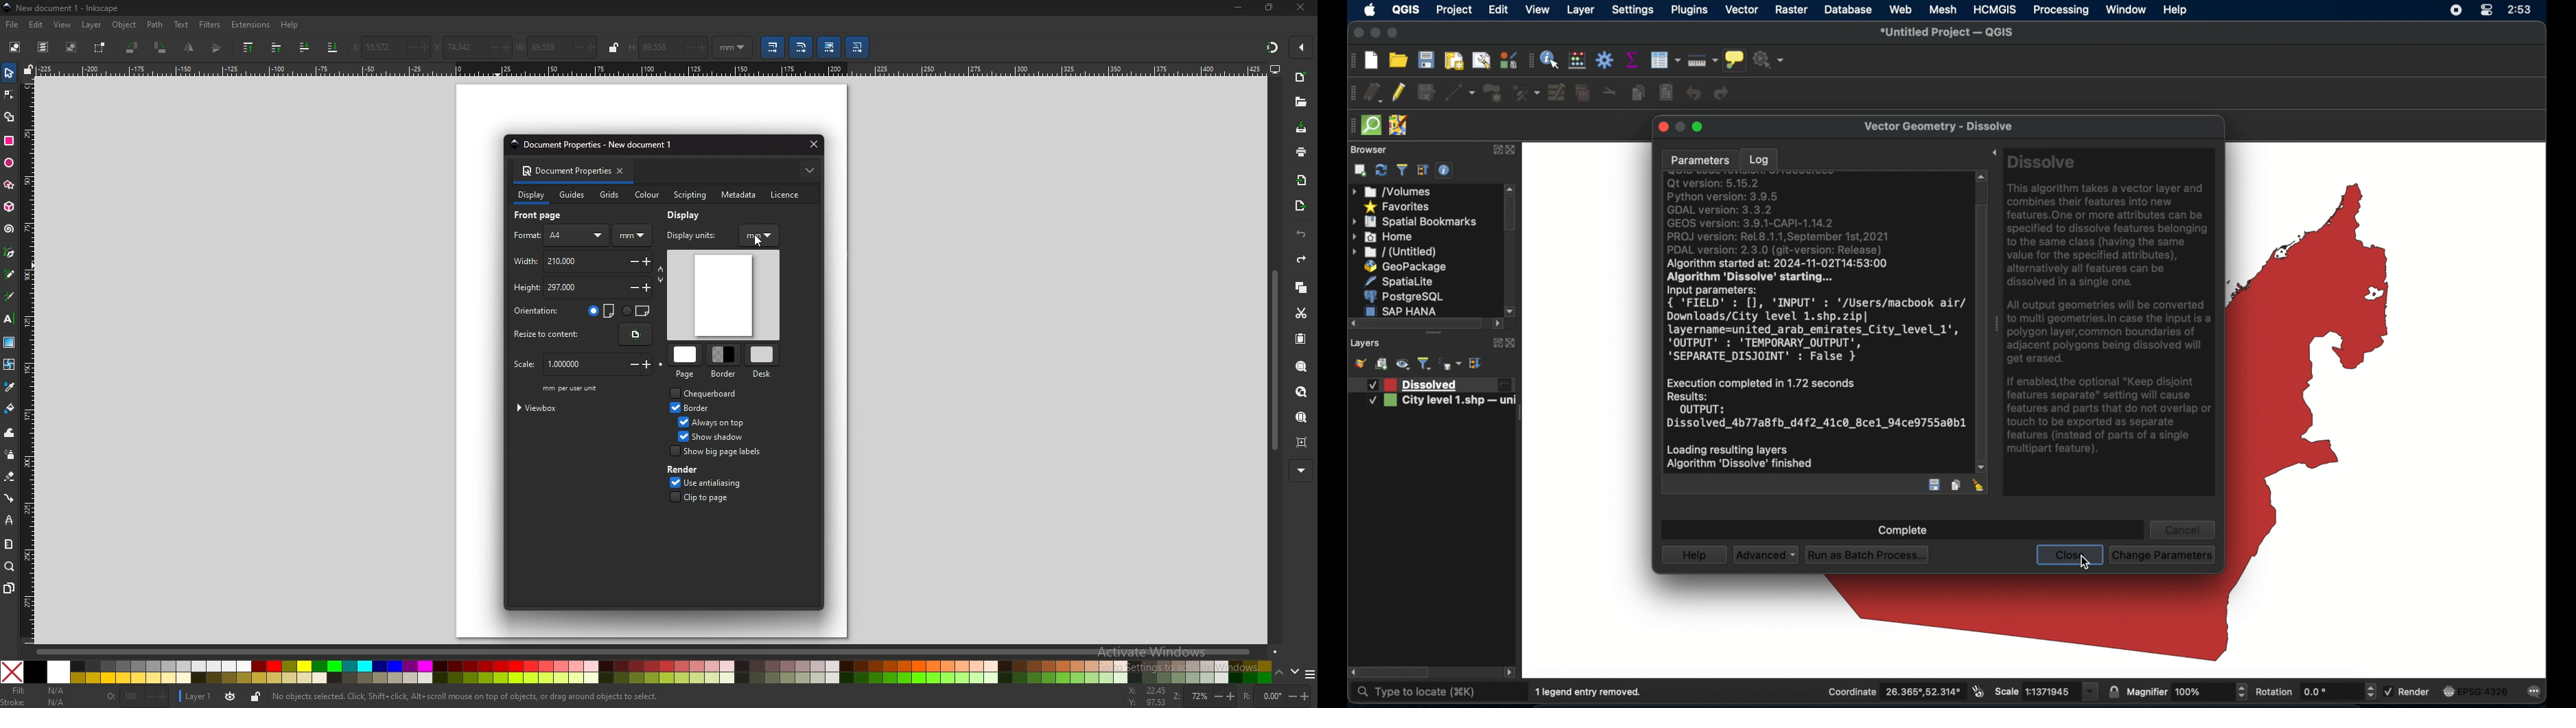 The image size is (2576, 728). Describe the element at coordinates (2114, 690) in the screenshot. I see `lock scale` at that location.